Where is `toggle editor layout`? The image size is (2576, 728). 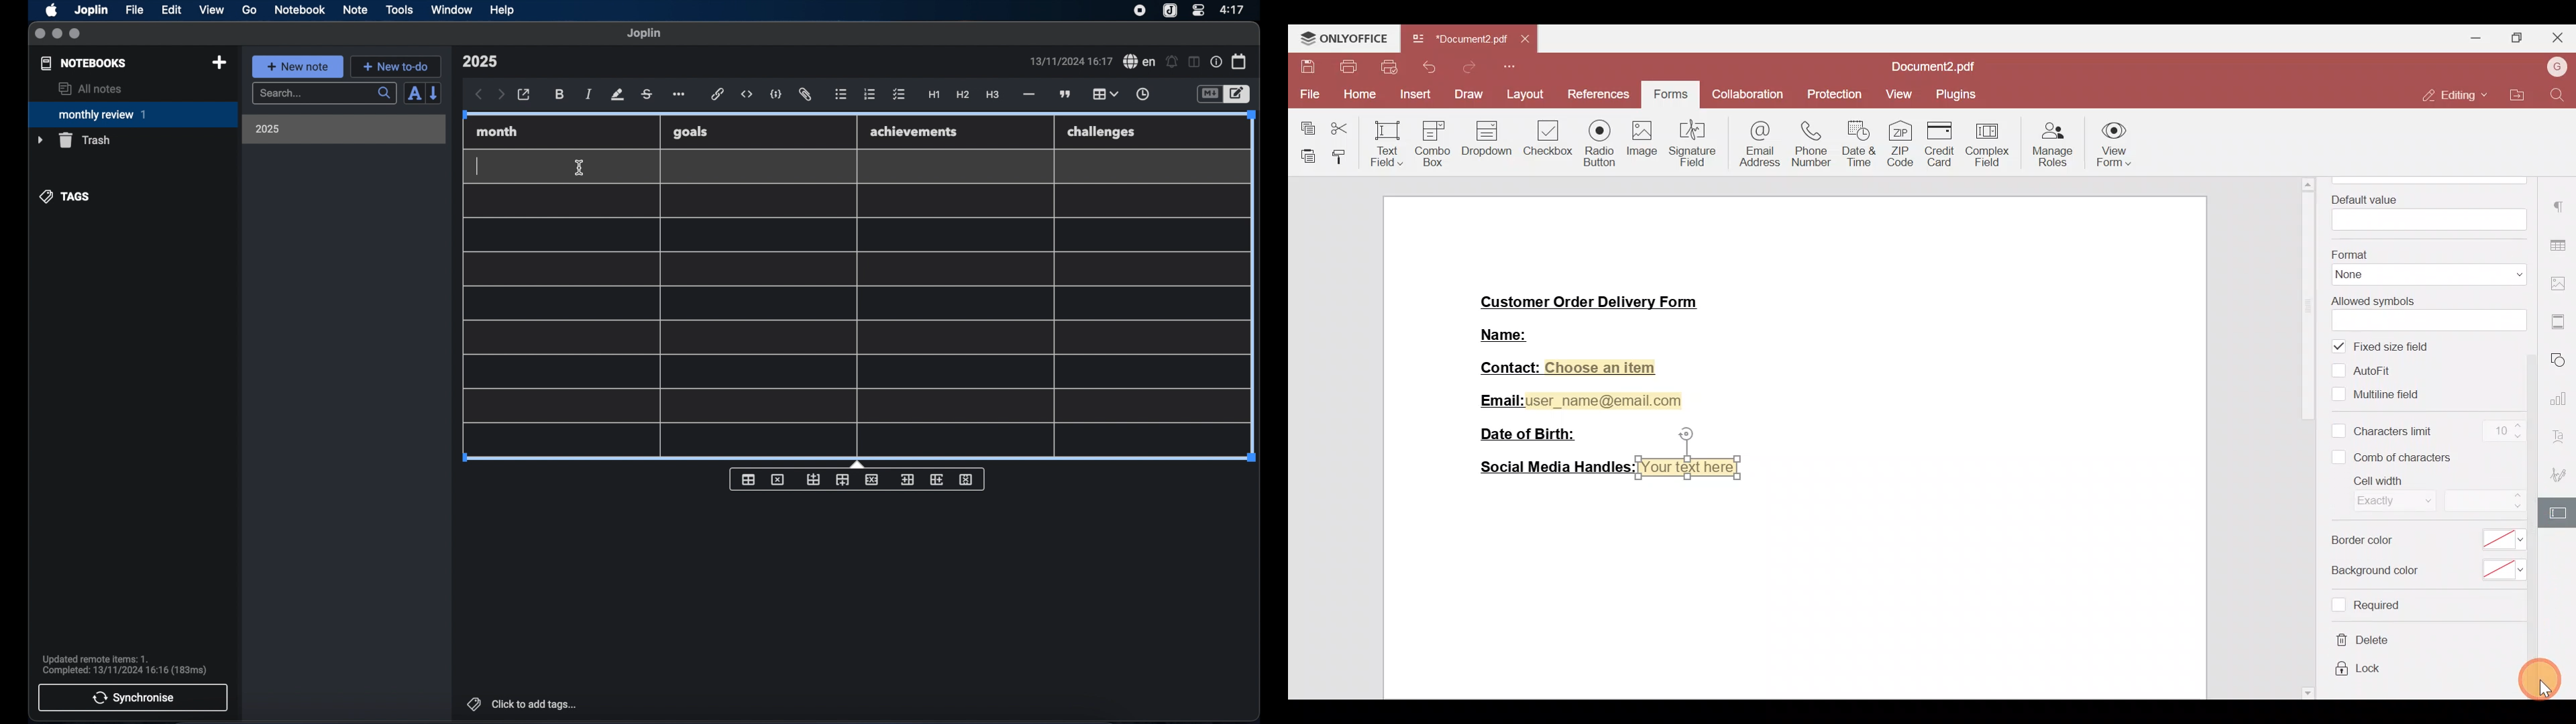 toggle editor layout is located at coordinates (1195, 62).